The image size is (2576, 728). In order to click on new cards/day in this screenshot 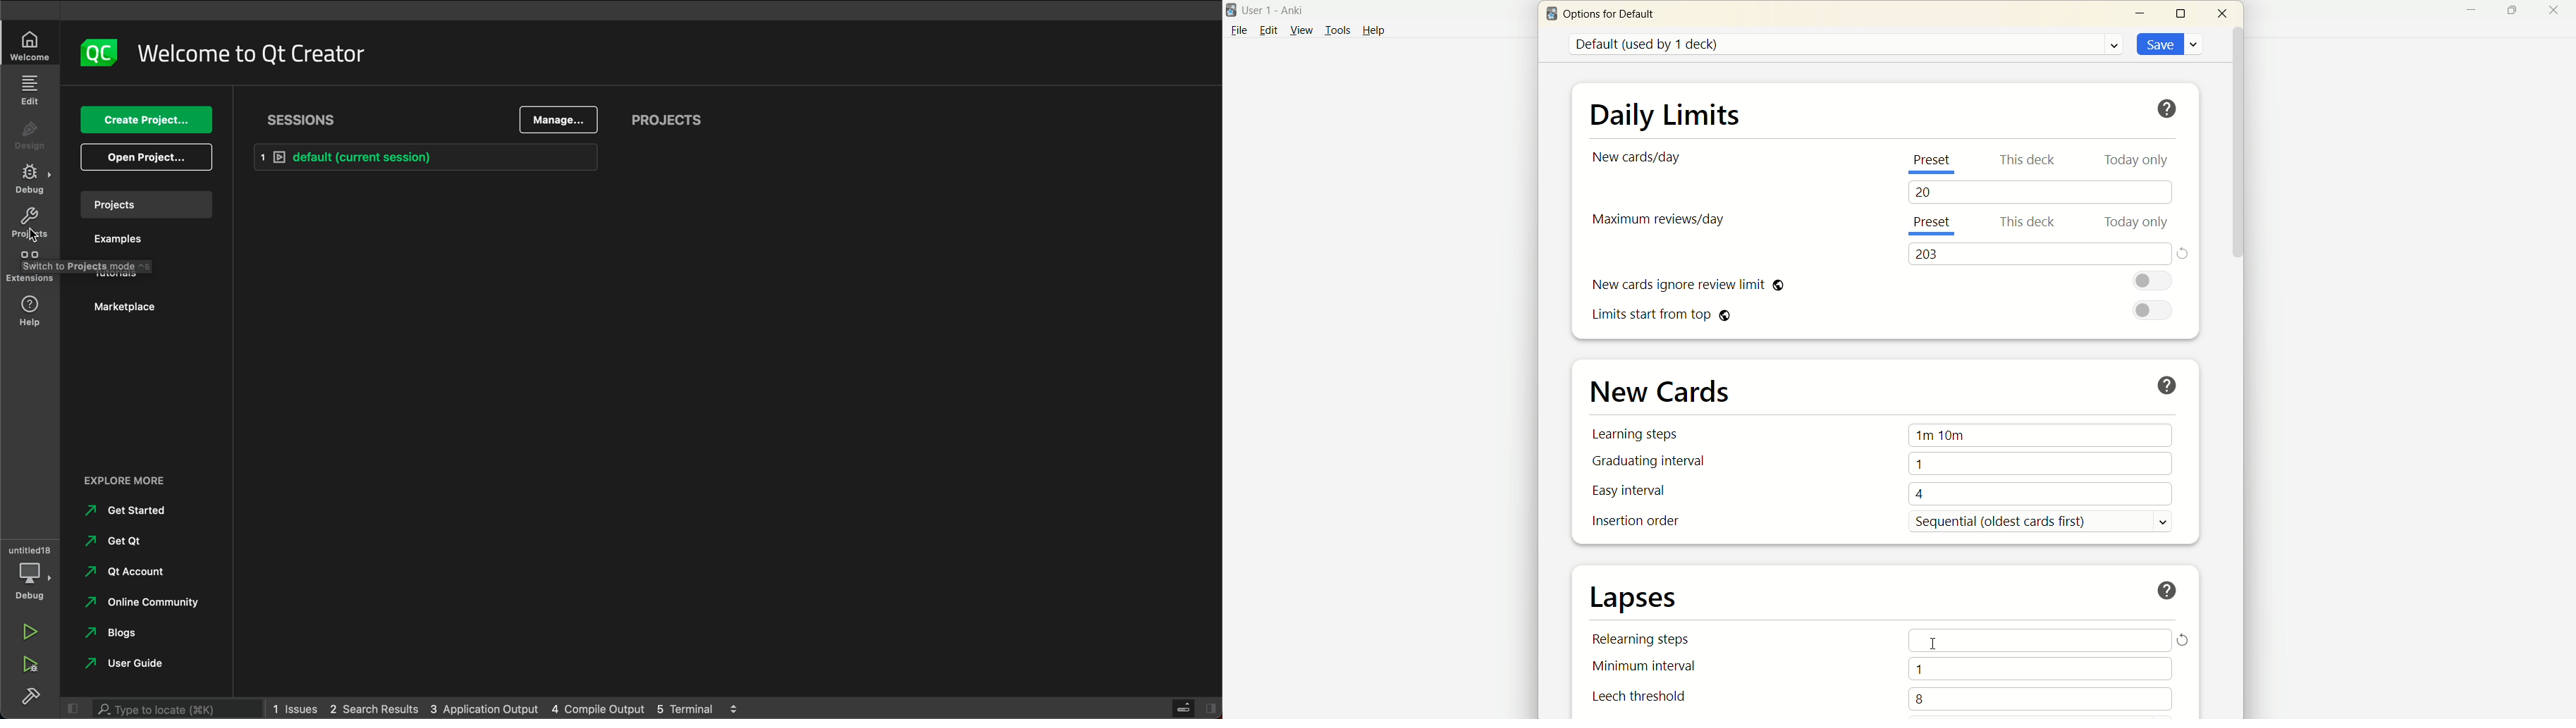, I will do `click(1640, 158)`.